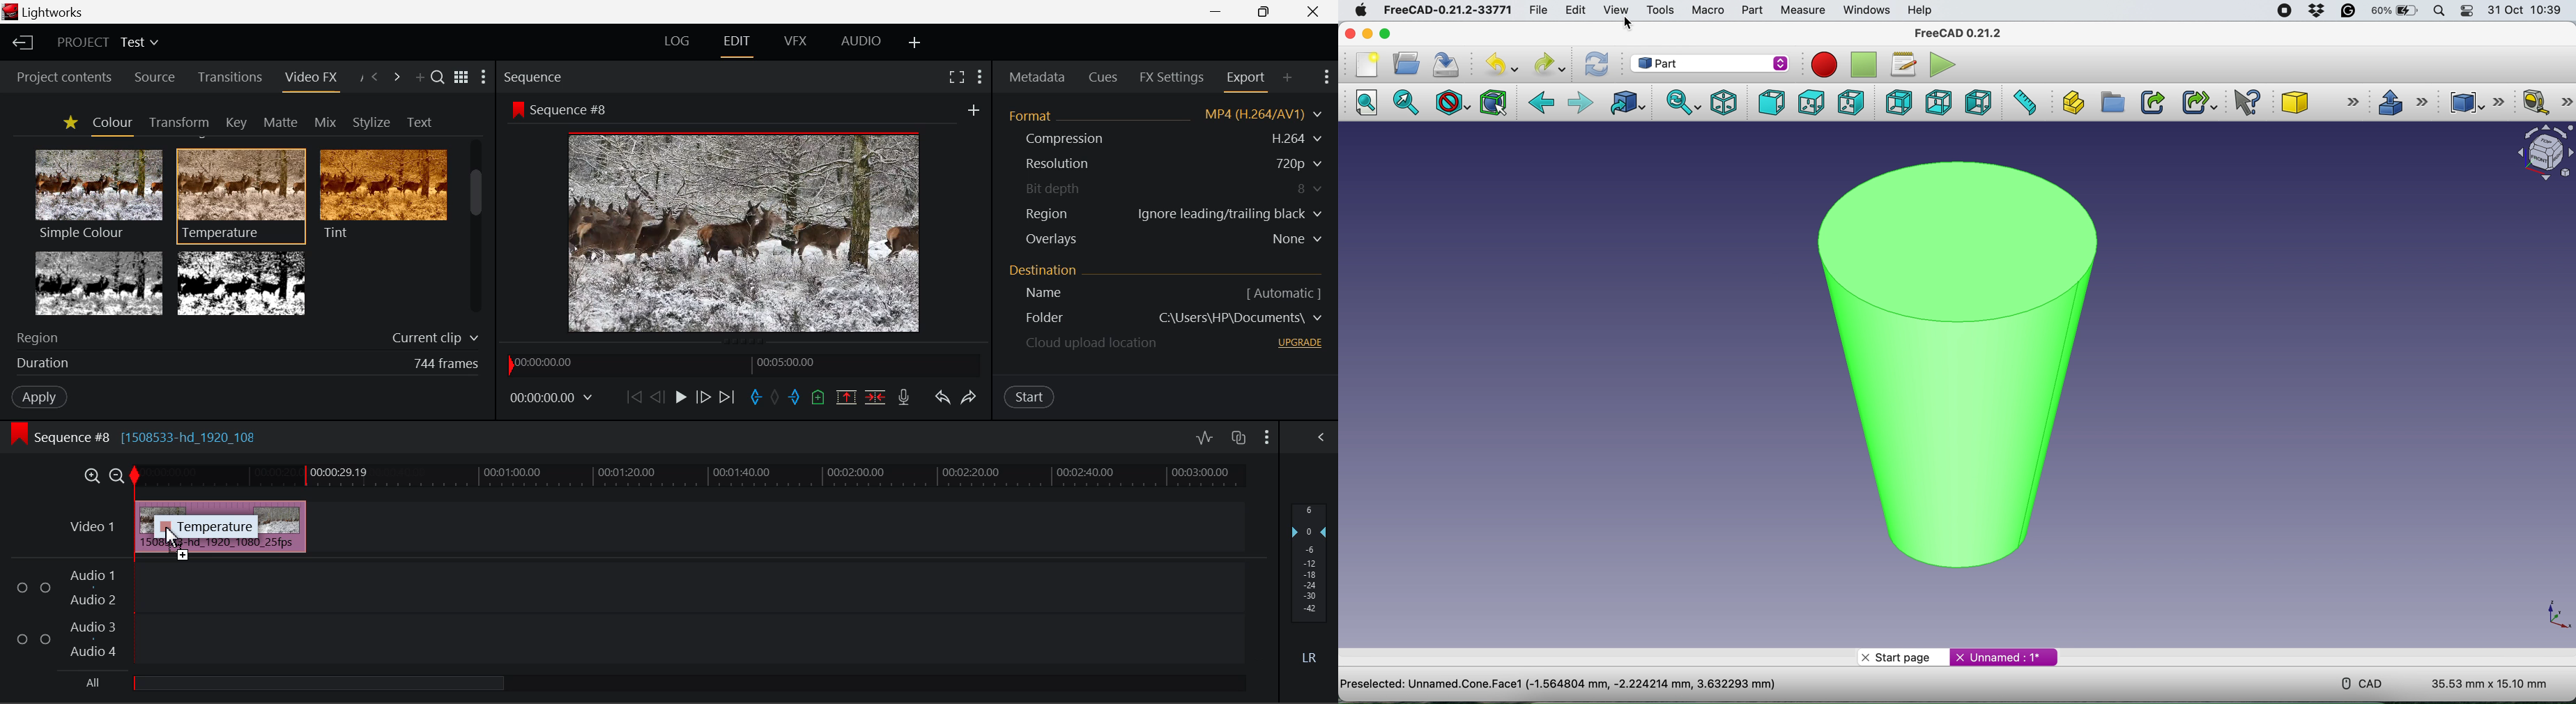  I want to click on Tint, so click(382, 194).